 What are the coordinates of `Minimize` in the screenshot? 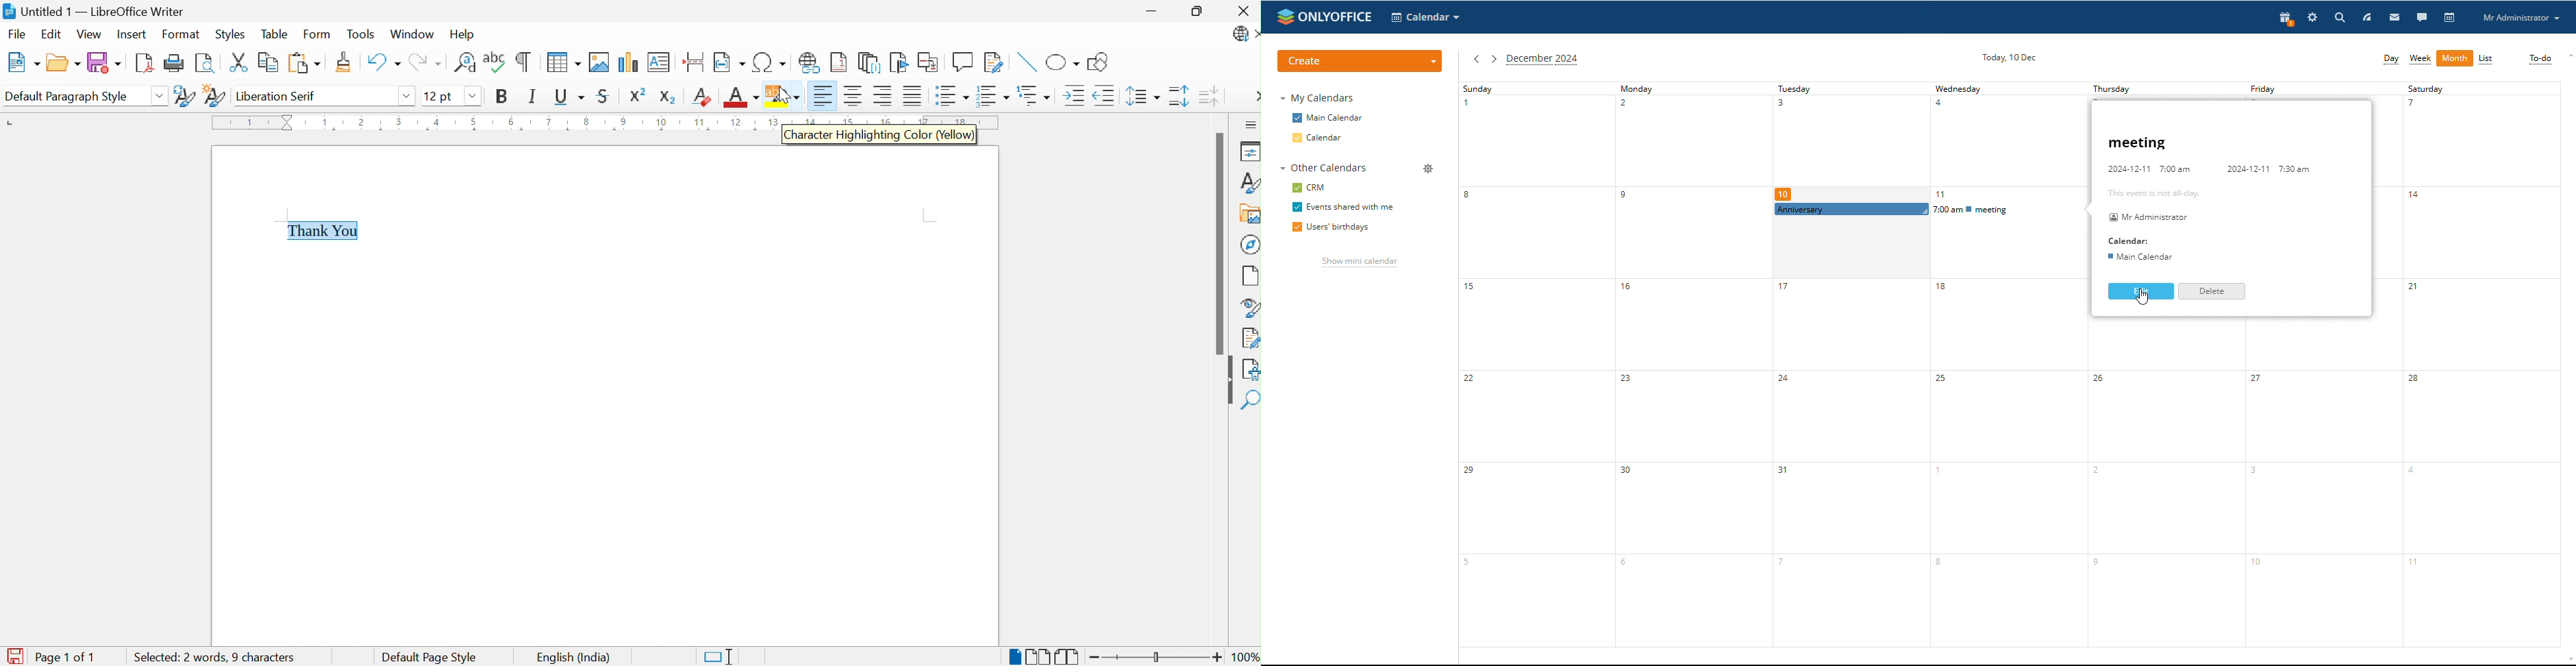 It's located at (1153, 11).